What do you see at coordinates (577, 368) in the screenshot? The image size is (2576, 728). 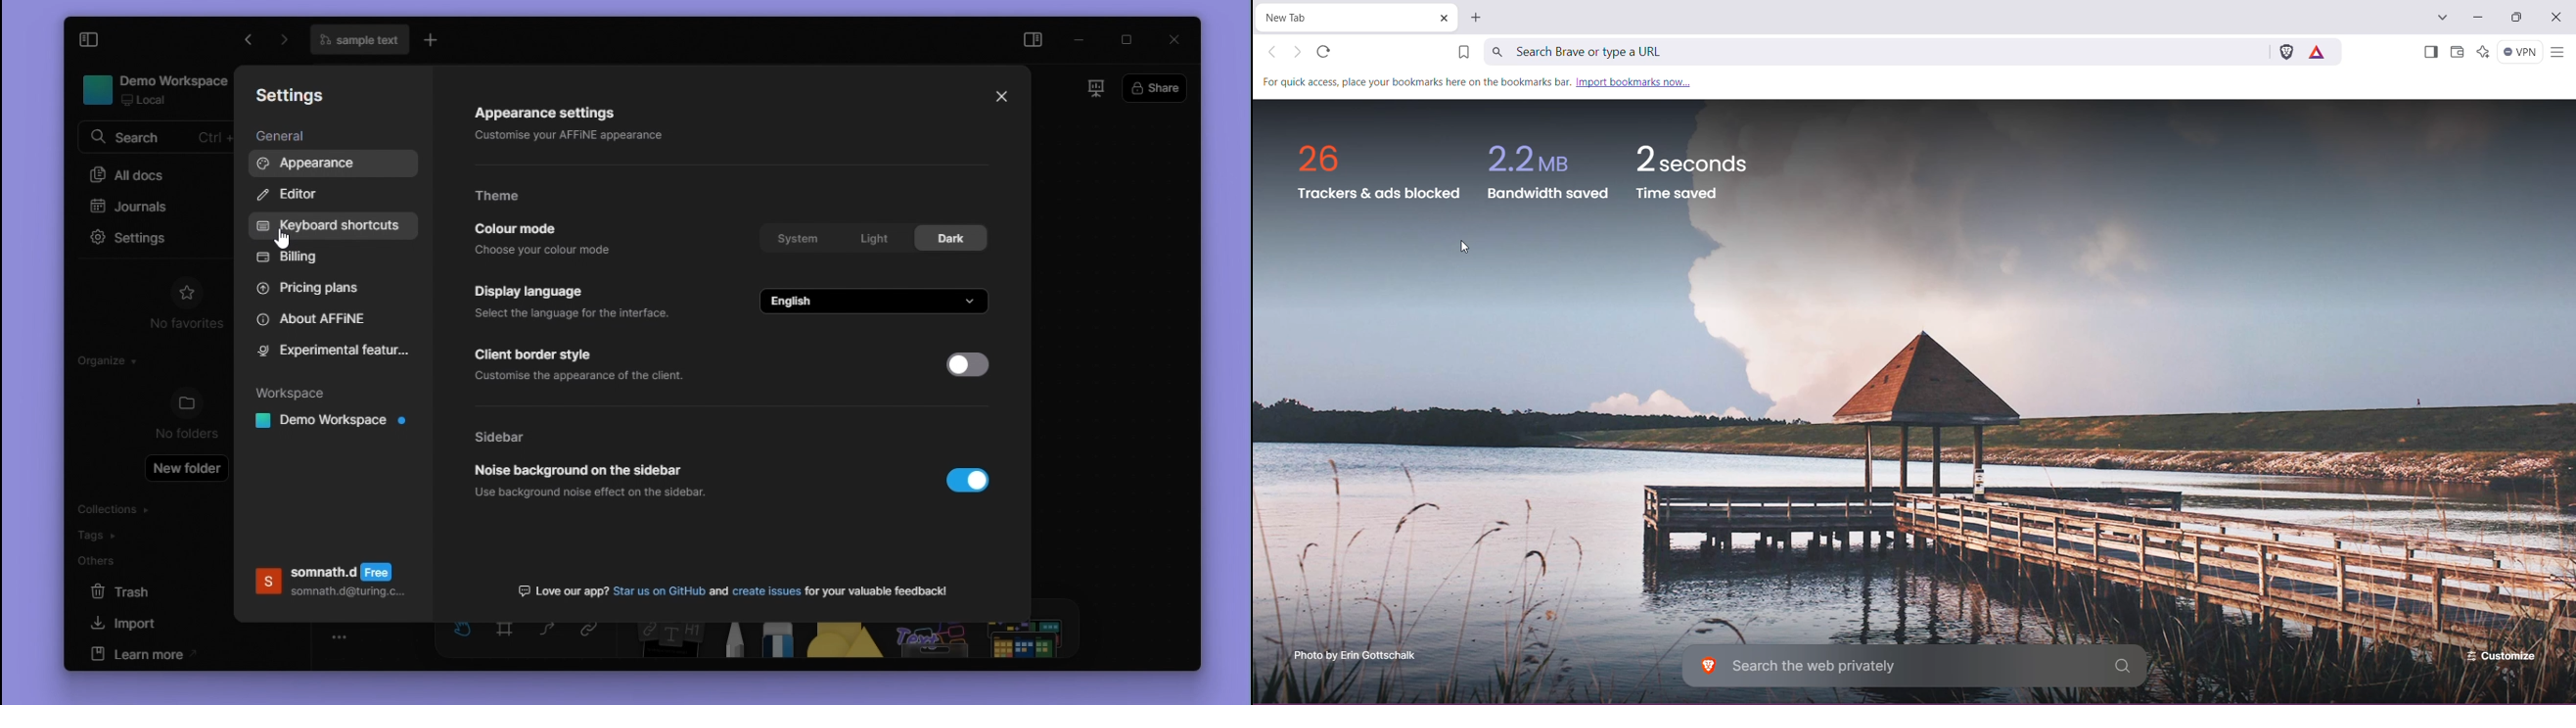 I see `Client border style` at bounding box center [577, 368].